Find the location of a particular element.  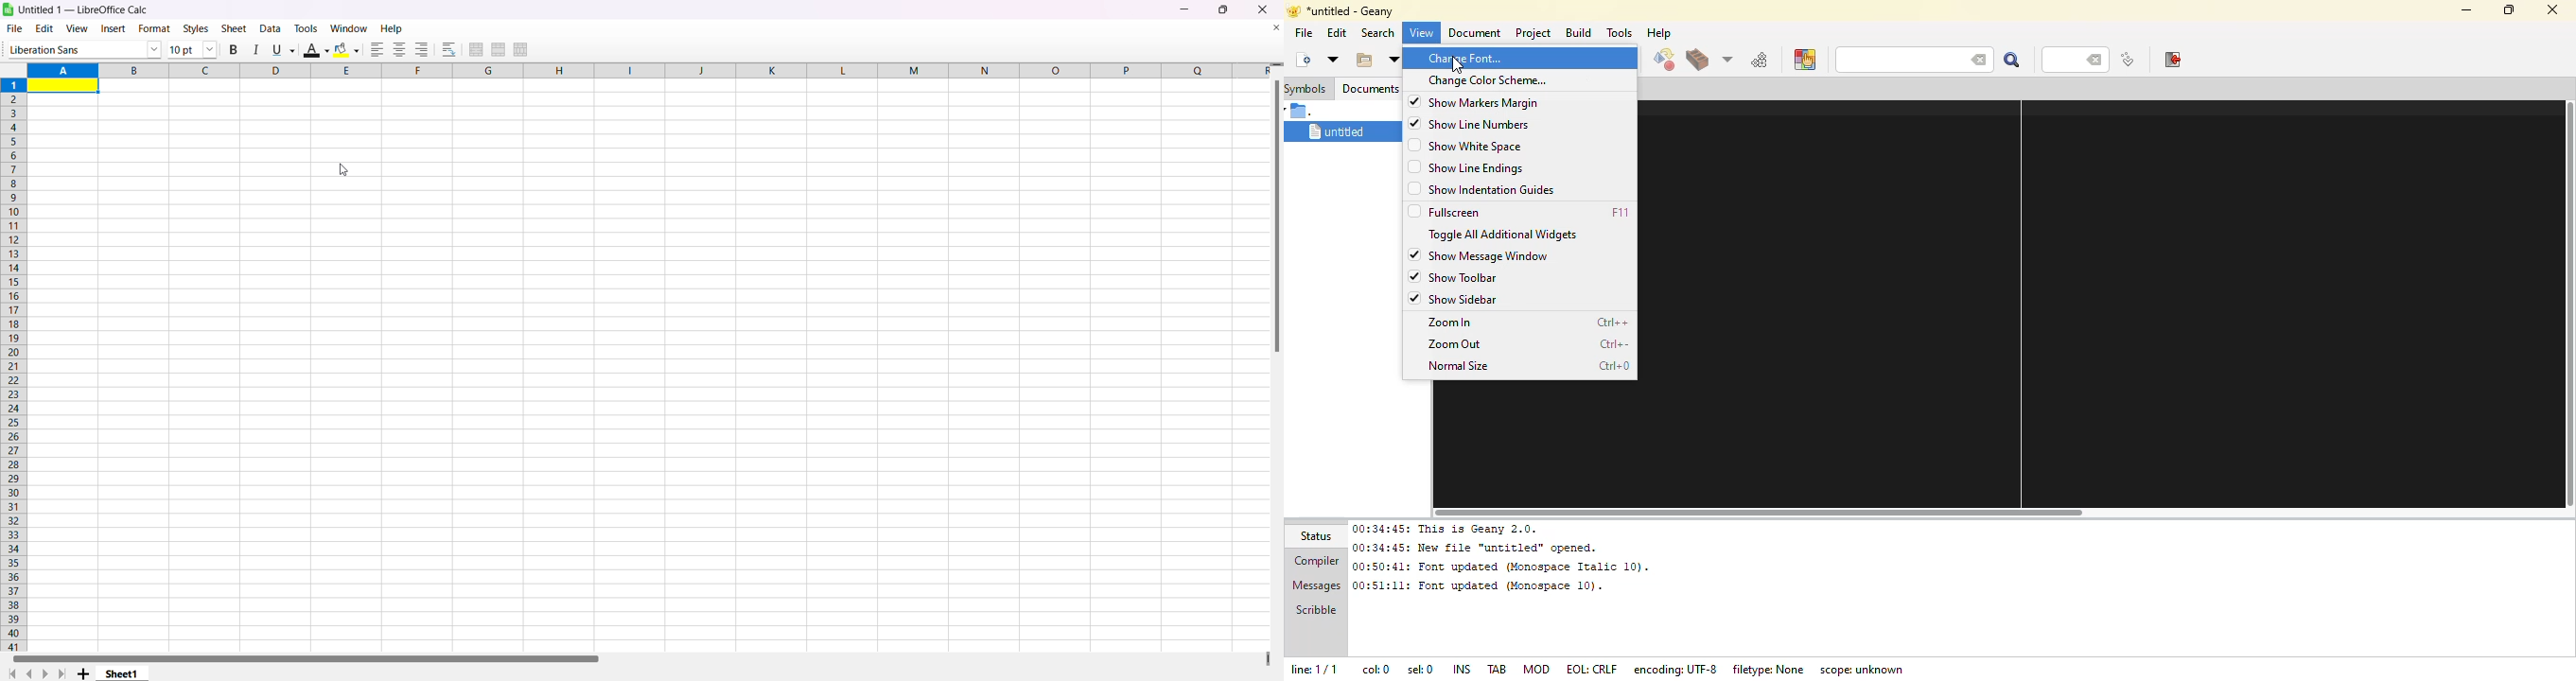

merge is located at coordinates (500, 49).